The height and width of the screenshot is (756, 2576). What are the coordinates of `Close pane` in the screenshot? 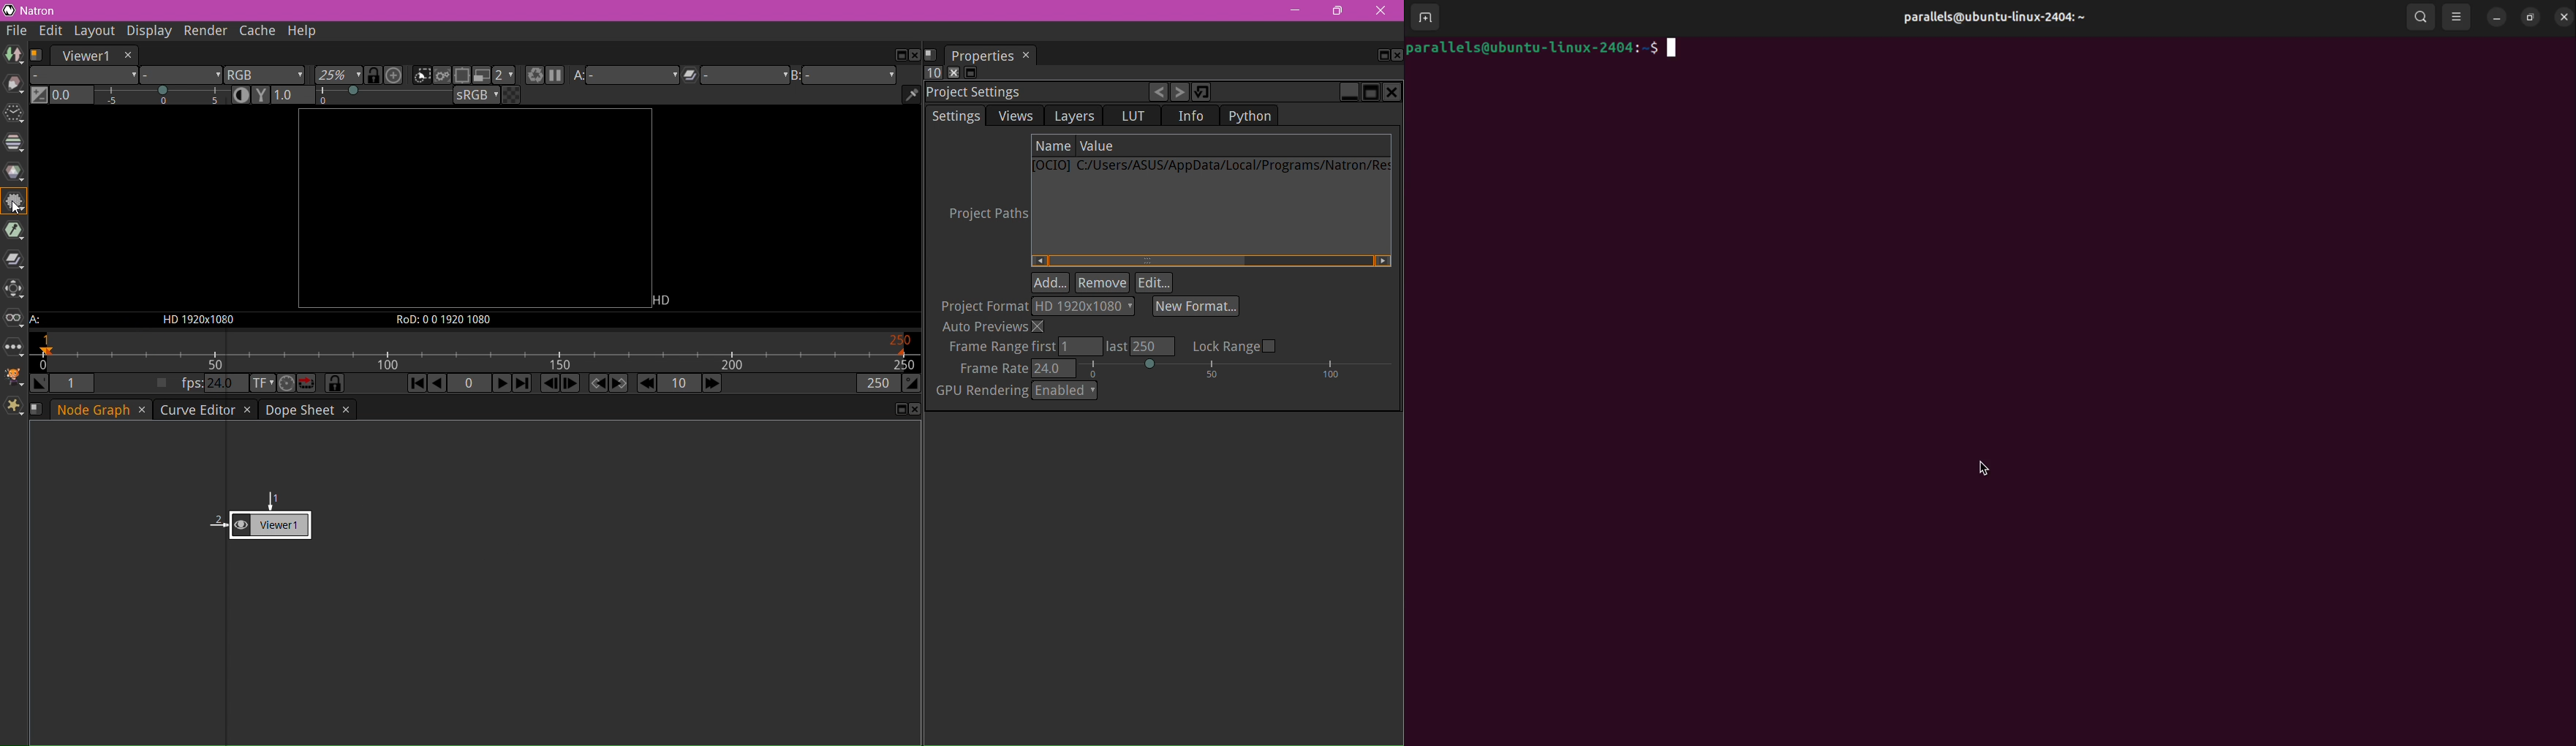 It's located at (913, 410).